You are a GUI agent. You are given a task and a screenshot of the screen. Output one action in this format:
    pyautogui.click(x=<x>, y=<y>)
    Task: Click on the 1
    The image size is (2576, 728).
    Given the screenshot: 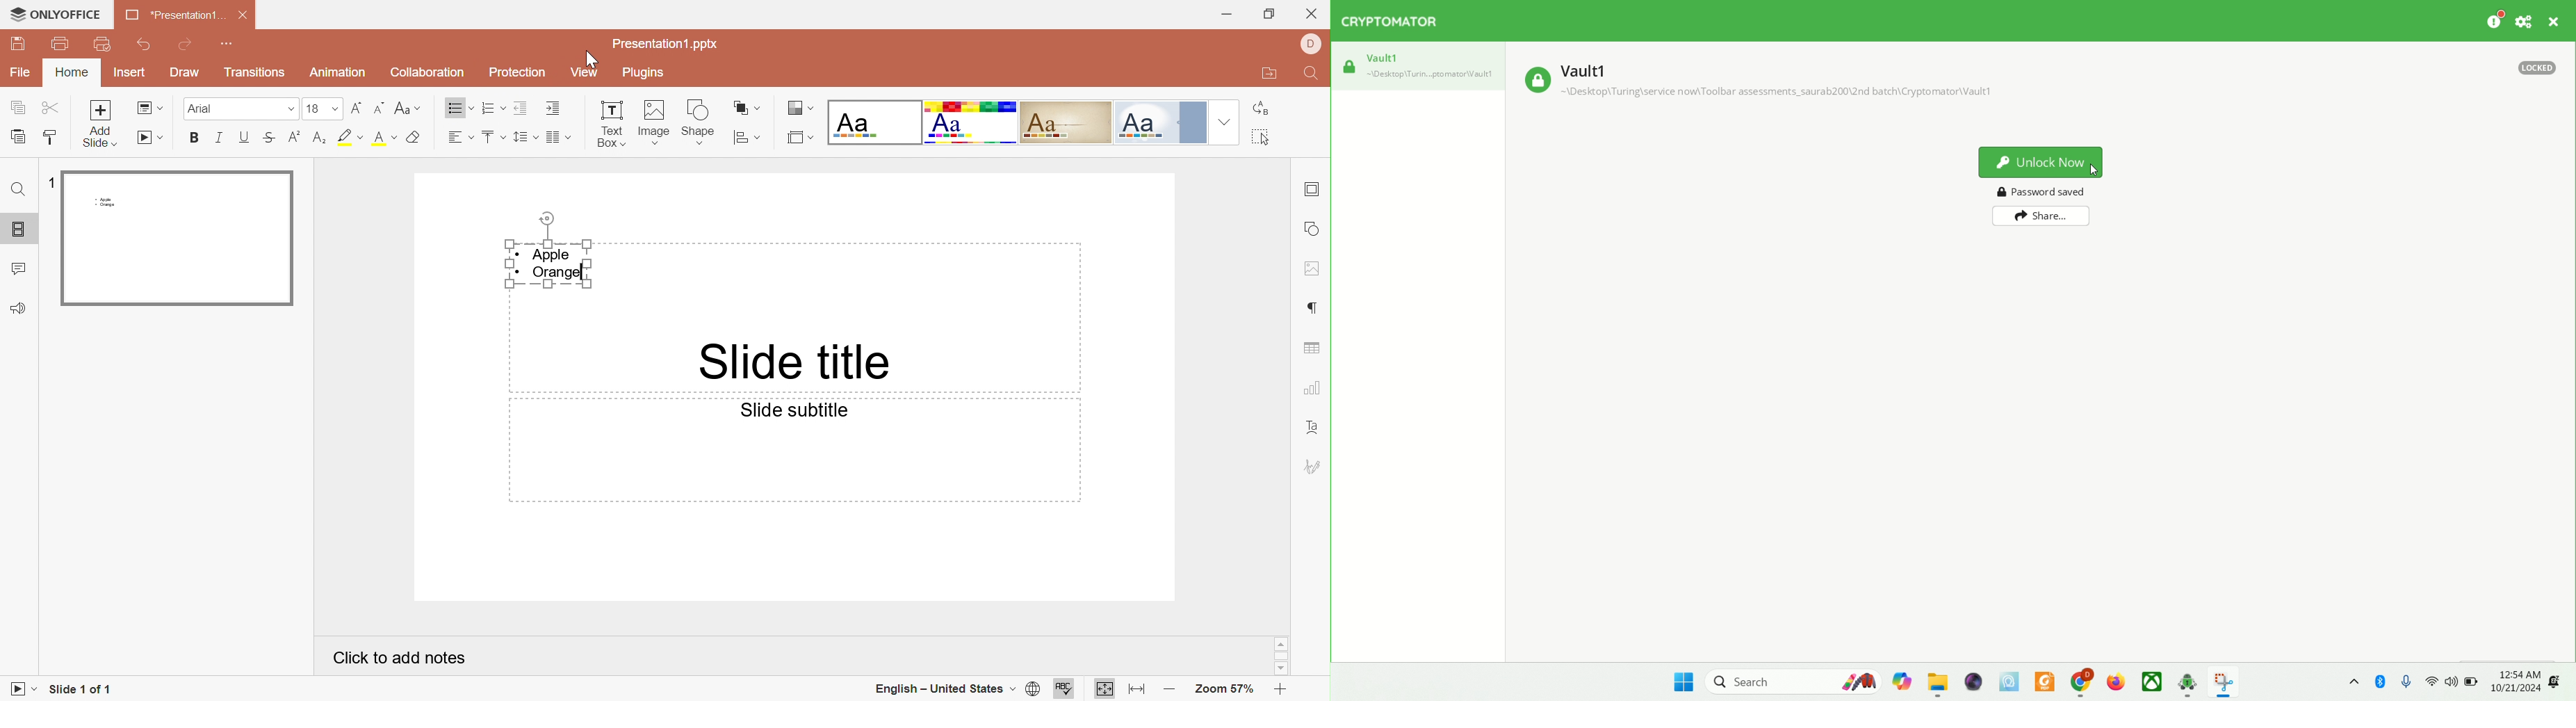 What is the action you would take?
    pyautogui.click(x=49, y=185)
    